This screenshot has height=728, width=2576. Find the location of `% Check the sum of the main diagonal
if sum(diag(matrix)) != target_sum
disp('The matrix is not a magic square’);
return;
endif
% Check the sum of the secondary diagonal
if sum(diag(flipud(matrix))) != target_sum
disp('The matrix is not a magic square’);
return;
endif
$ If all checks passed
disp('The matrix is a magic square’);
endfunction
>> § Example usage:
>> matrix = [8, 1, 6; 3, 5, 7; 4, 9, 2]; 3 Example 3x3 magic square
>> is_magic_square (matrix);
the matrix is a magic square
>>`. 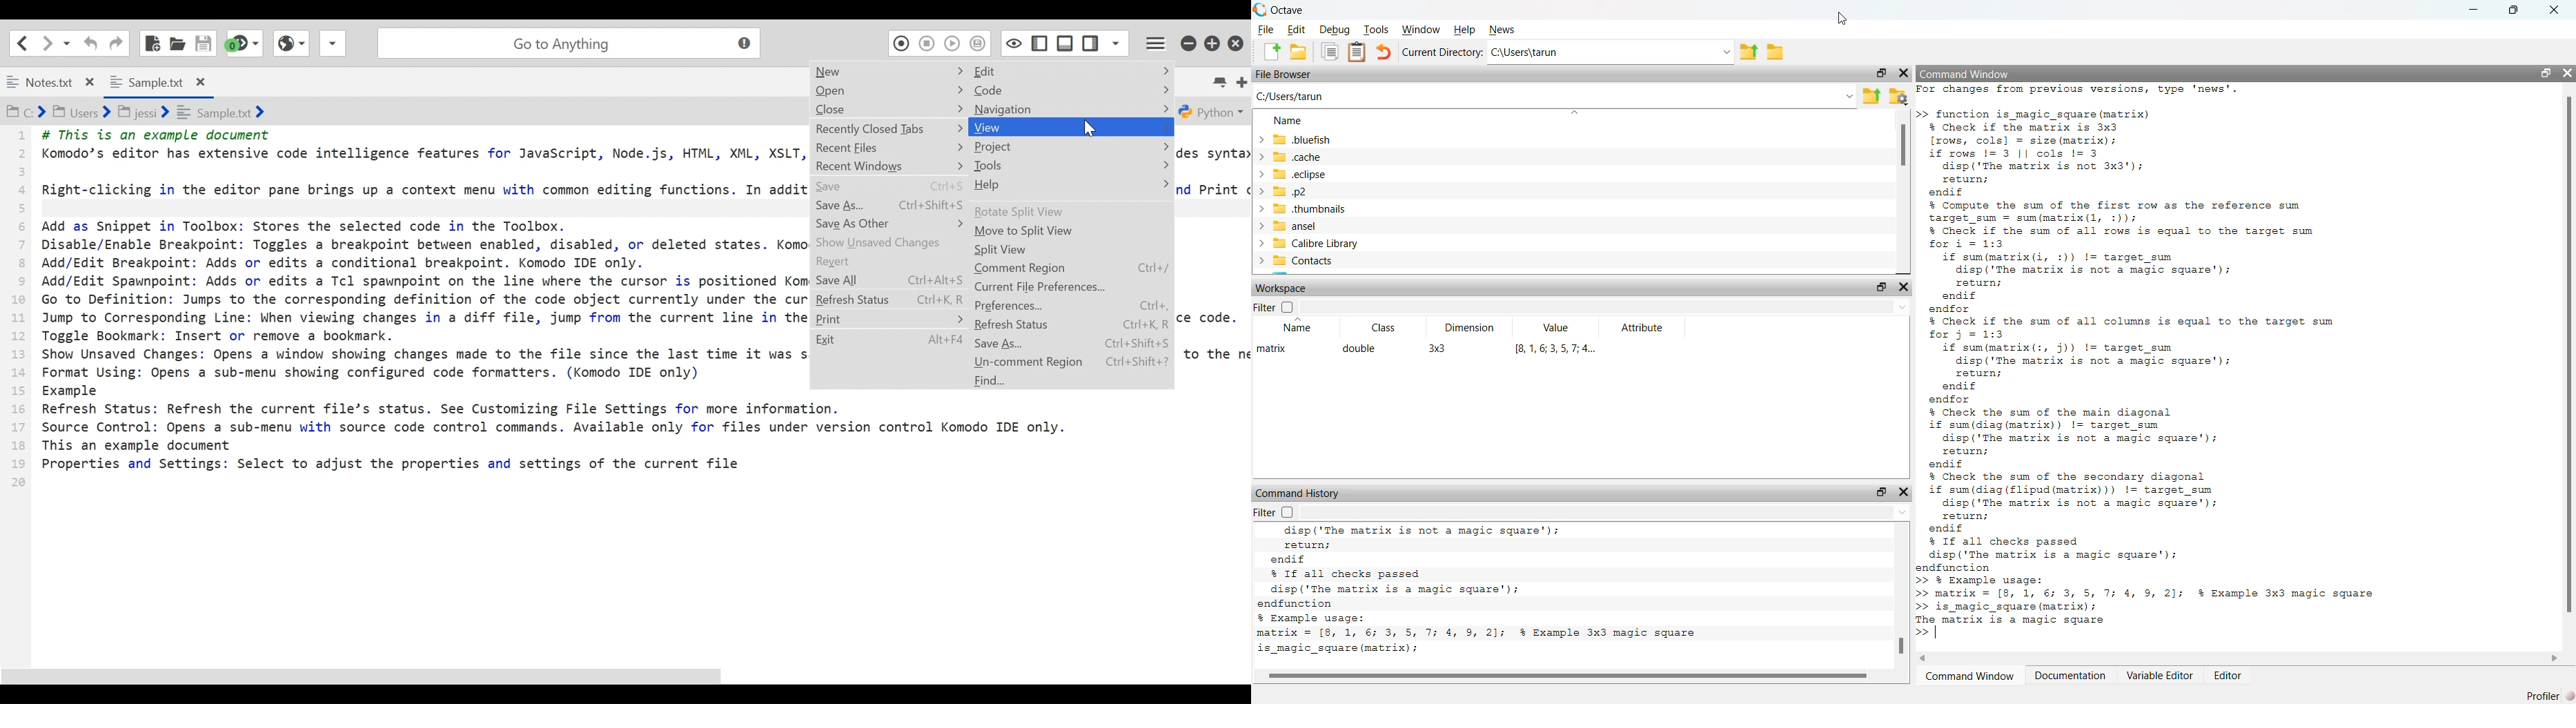

% Check the sum of the main diagonal
if sum(diag(matrix)) != target_sum
disp('The matrix is not a magic square’);
return;
endif
% Check the sum of the secondary diagonal
if sum(diag(flipud(matrix))) != target_sum
disp('The matrix is not a magic square’);
return;
endif
$ If all checks passed
disp('The matrix is a magic square’);
endfunction
>> § Example usage:
>> matrix = [8, 1, 6; 3, 5, 7; 4, 9, 2]; 3 Example 3x3 magic square
>> is_magic_square (matrix);
the matrix is a magic square
>> is located at coordinates (2147, 525).